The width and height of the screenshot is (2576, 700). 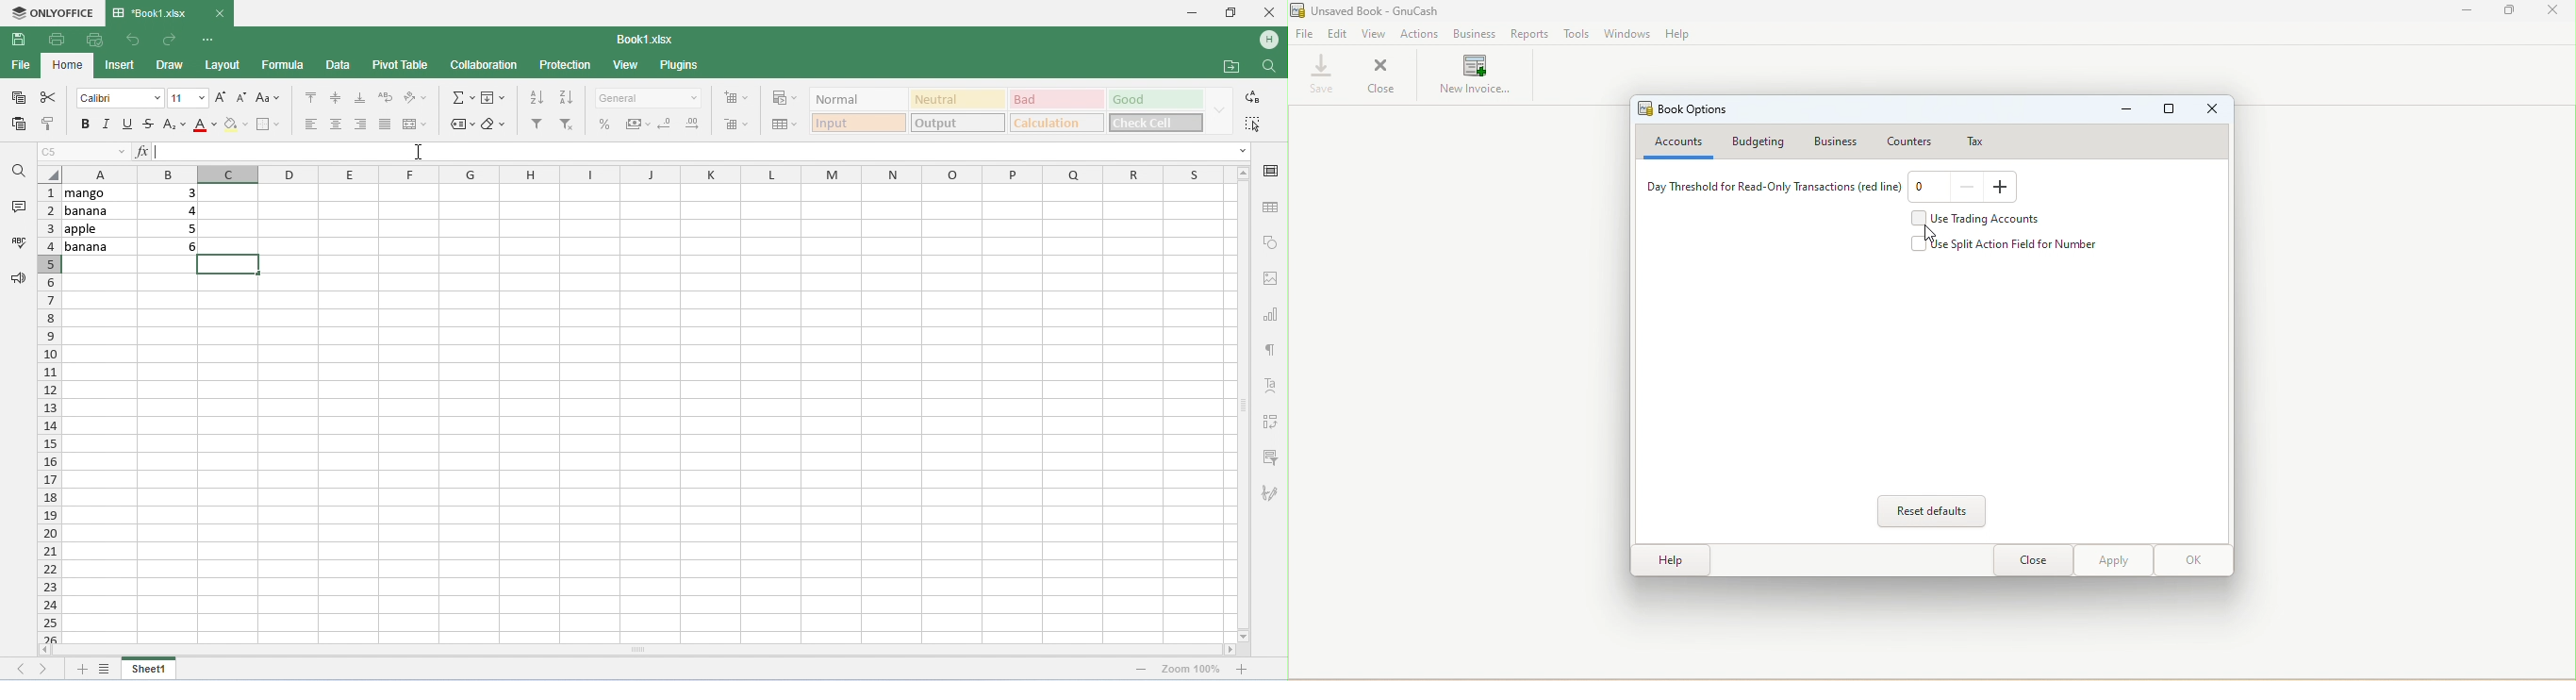 I want to click on increment font size, so click(x=222, y=97).